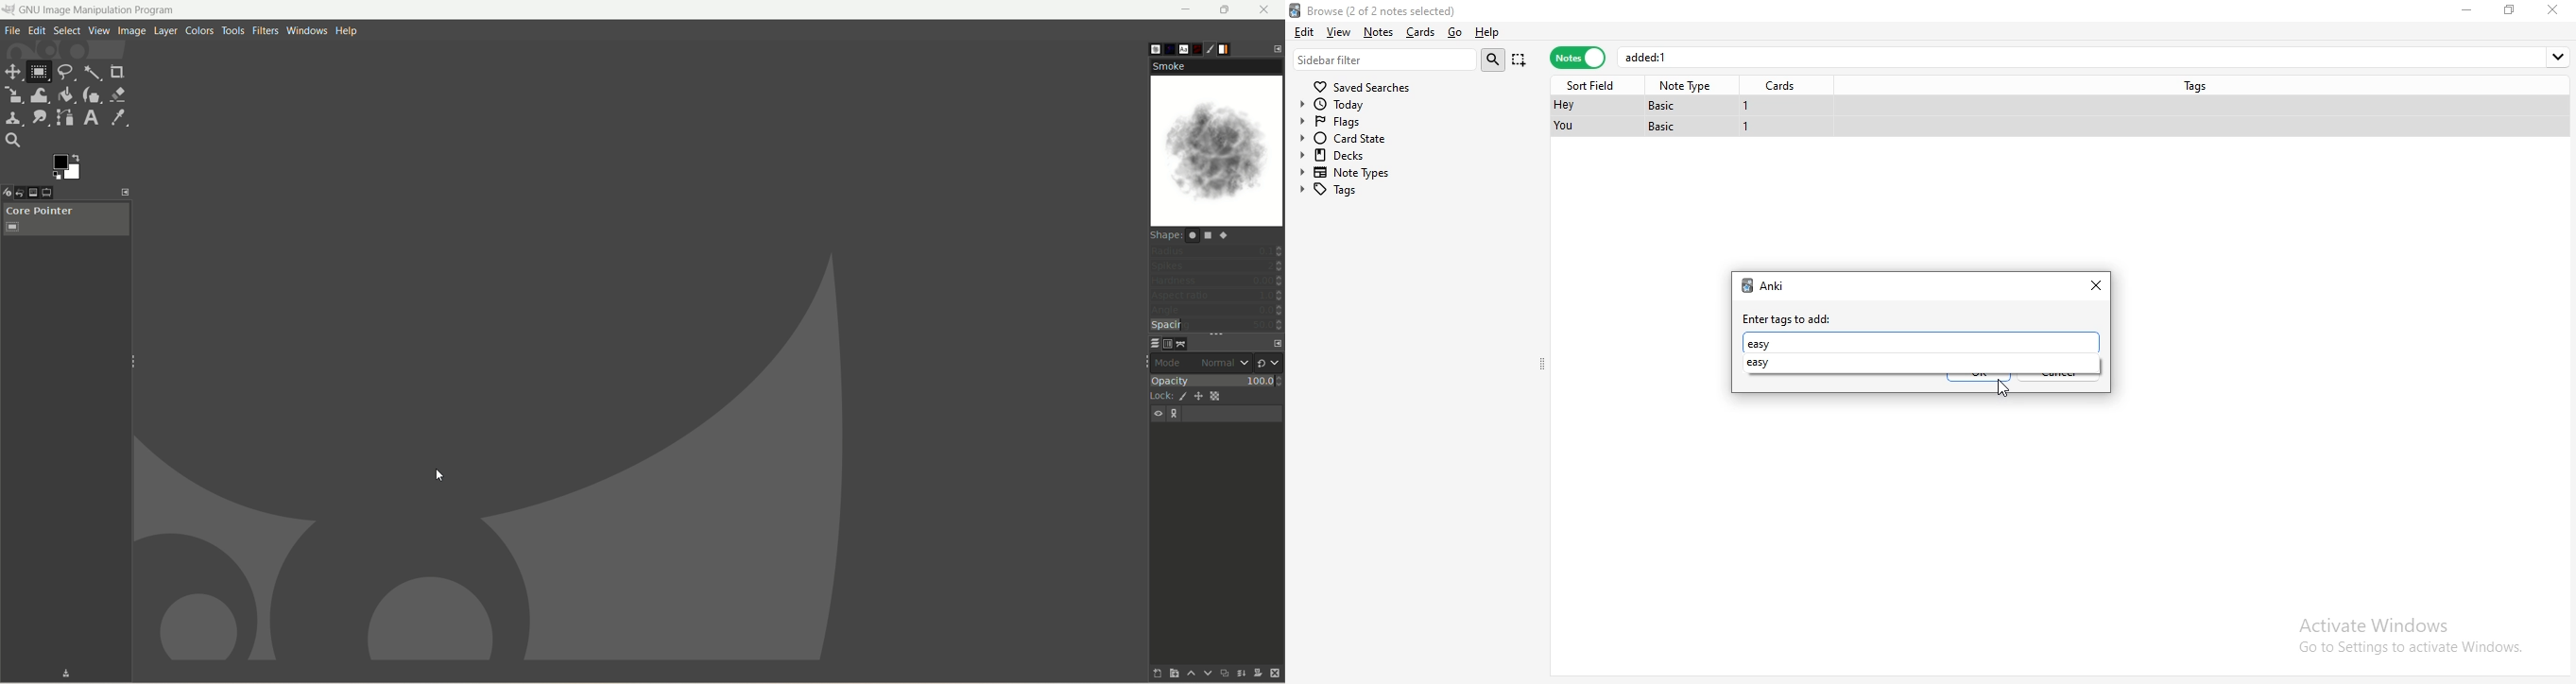  What do you see at coordinates (1217, 250) in the screenshot?
I see `radius` at bounding box center [1217, 250].